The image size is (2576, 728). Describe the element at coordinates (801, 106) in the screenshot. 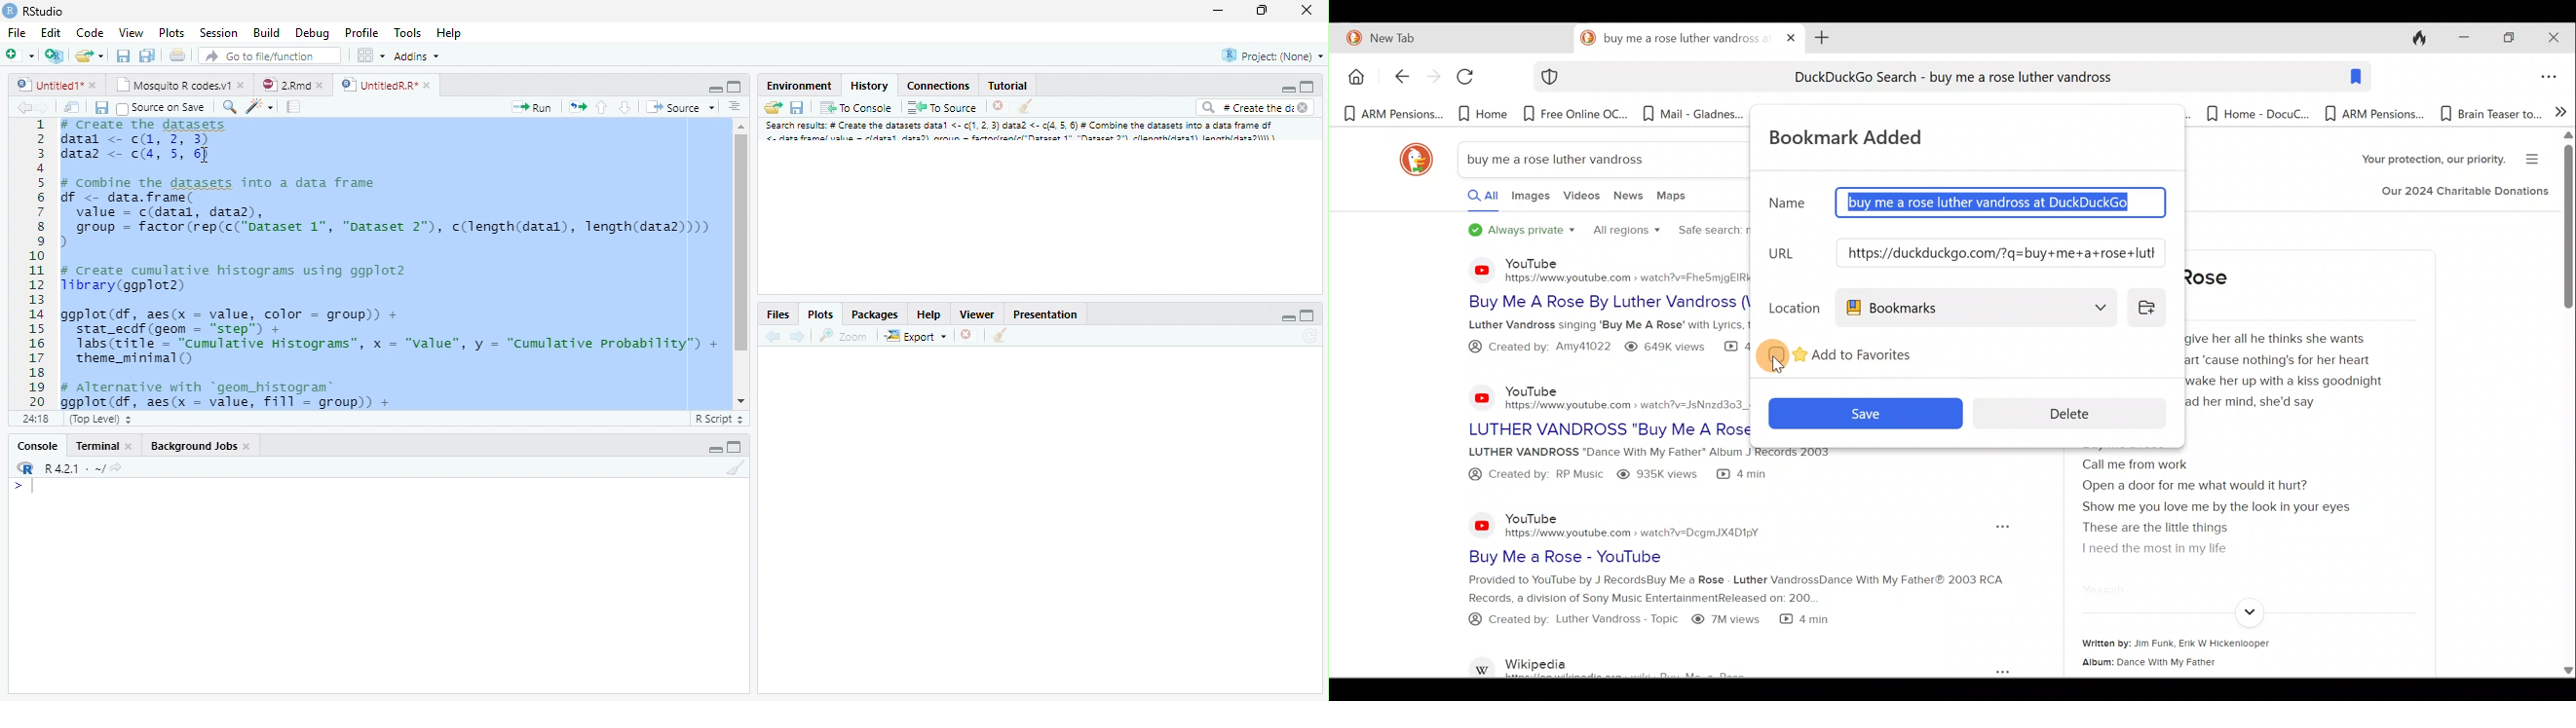

I see `Save` at that location.